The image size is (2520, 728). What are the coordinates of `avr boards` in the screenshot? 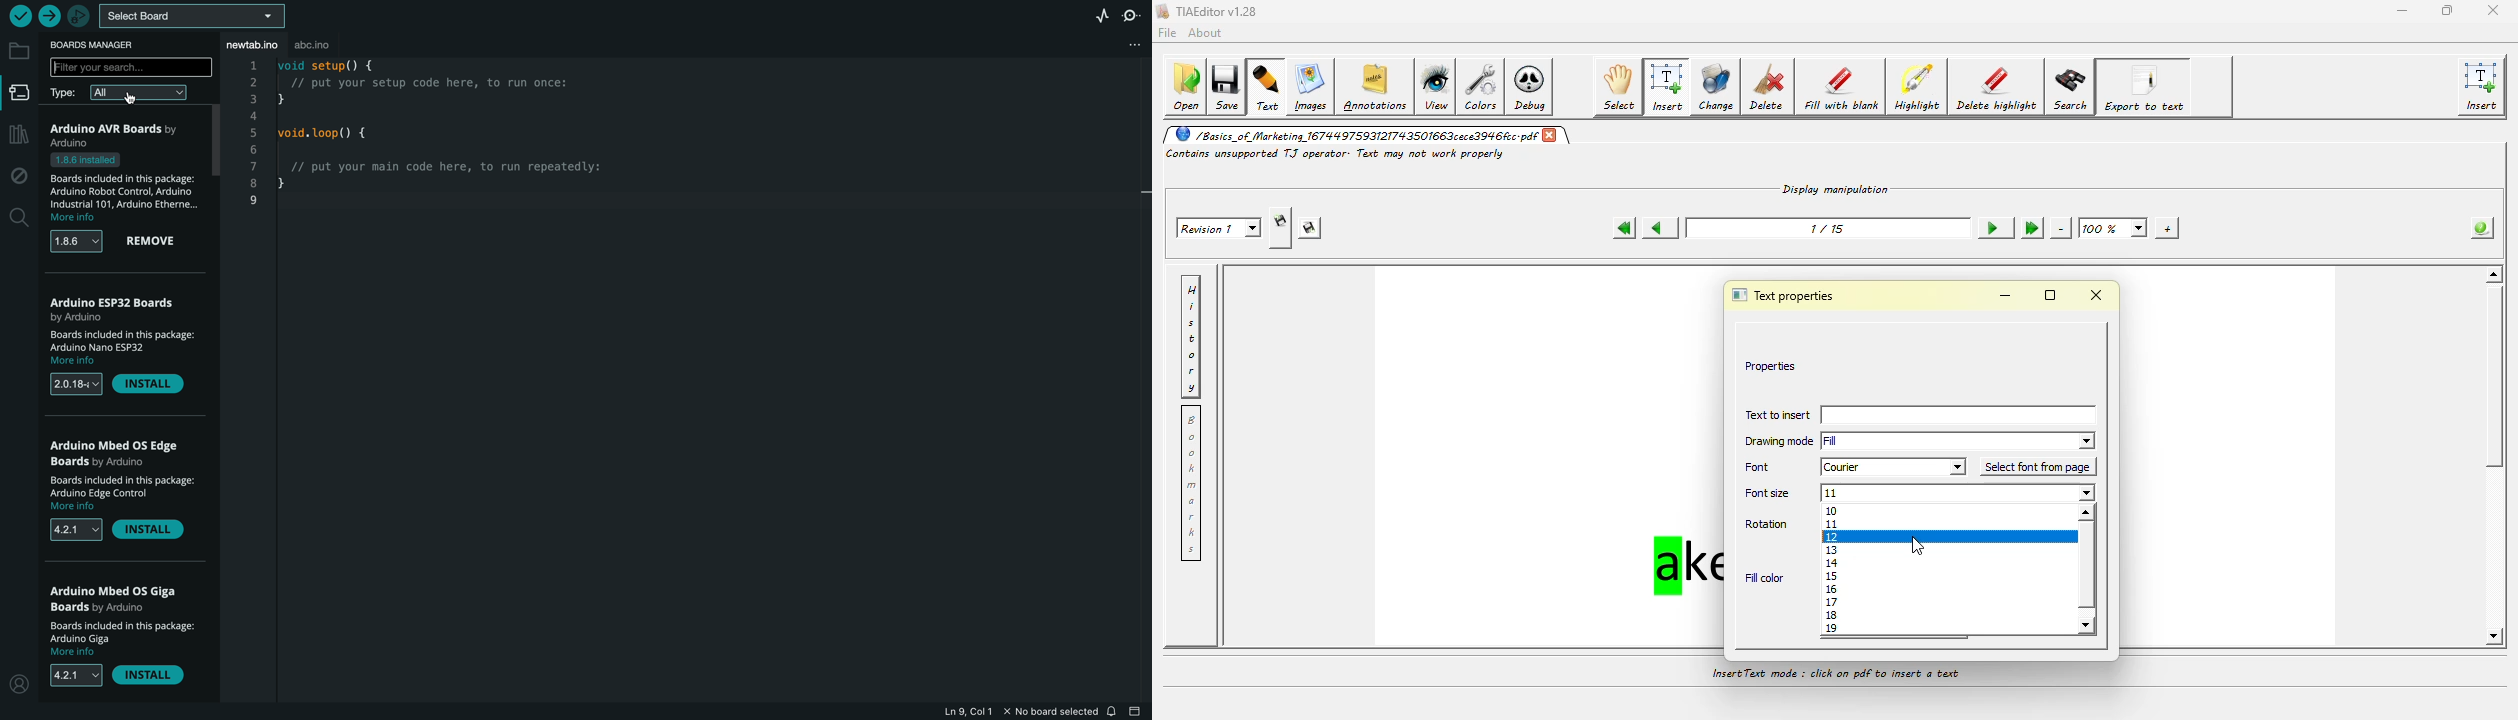 It's located at (120, 133).